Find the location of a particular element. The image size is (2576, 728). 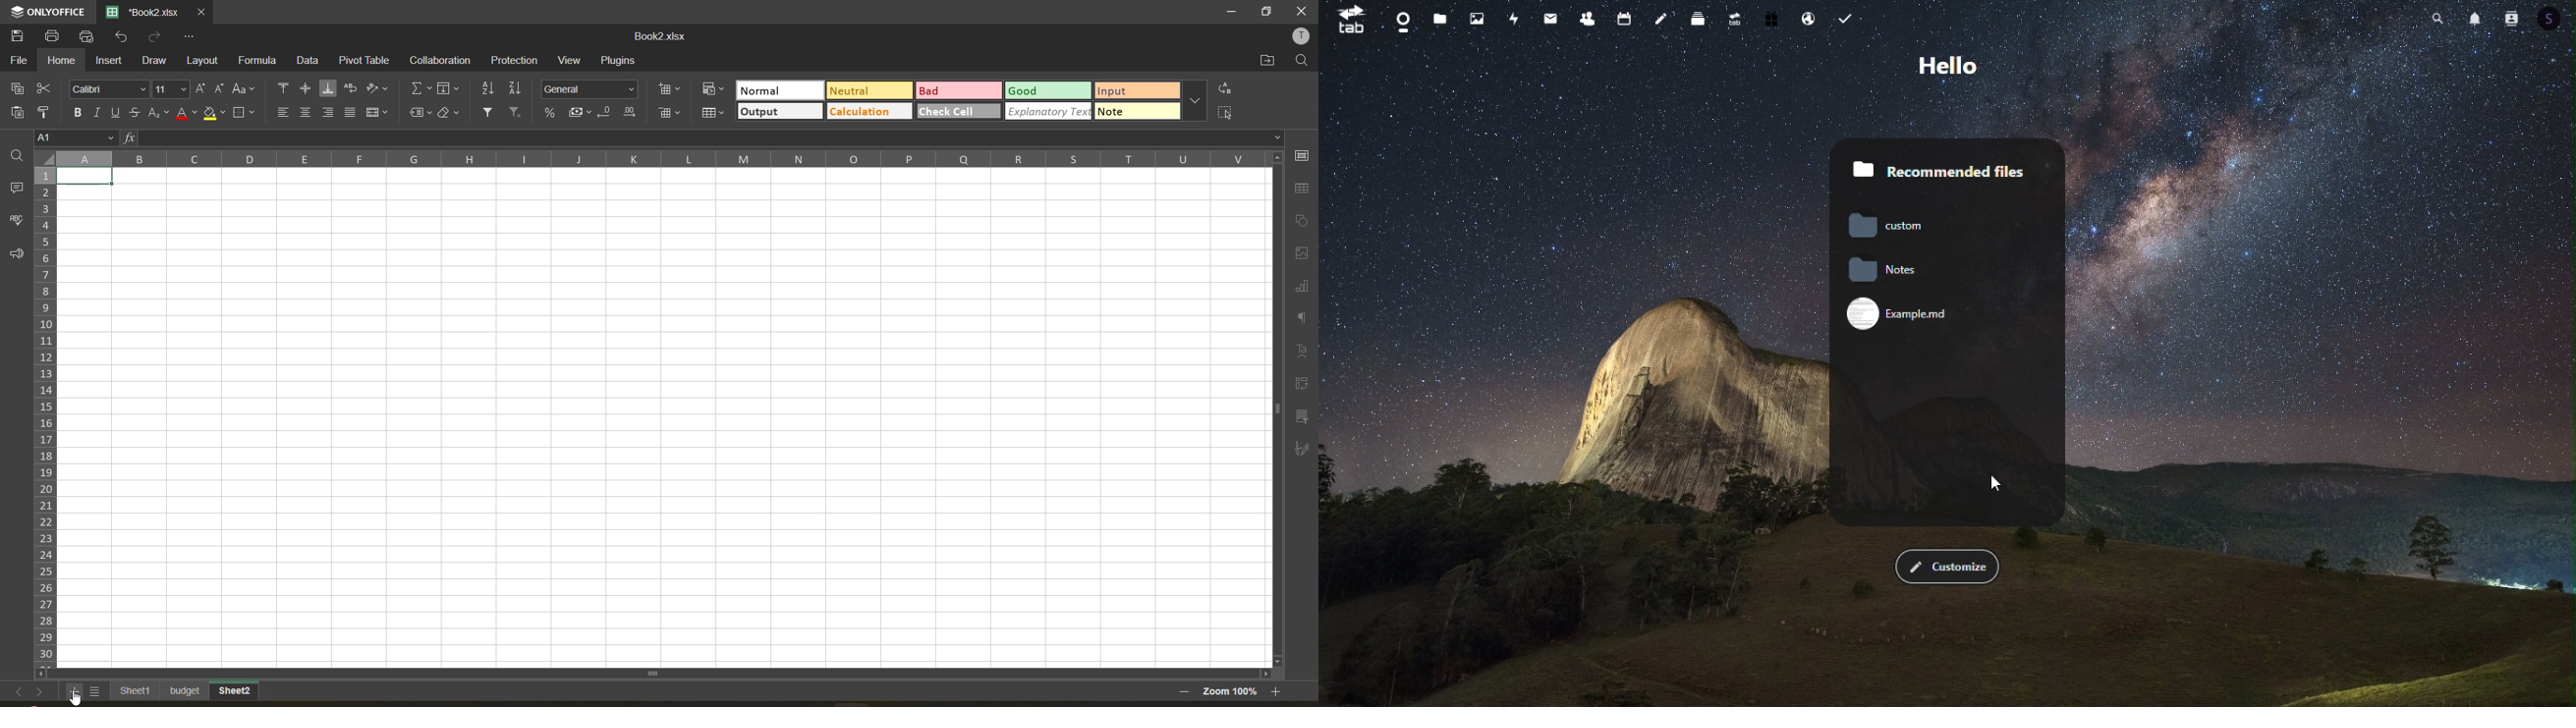

notifications is located at coordinates (2476, 20).